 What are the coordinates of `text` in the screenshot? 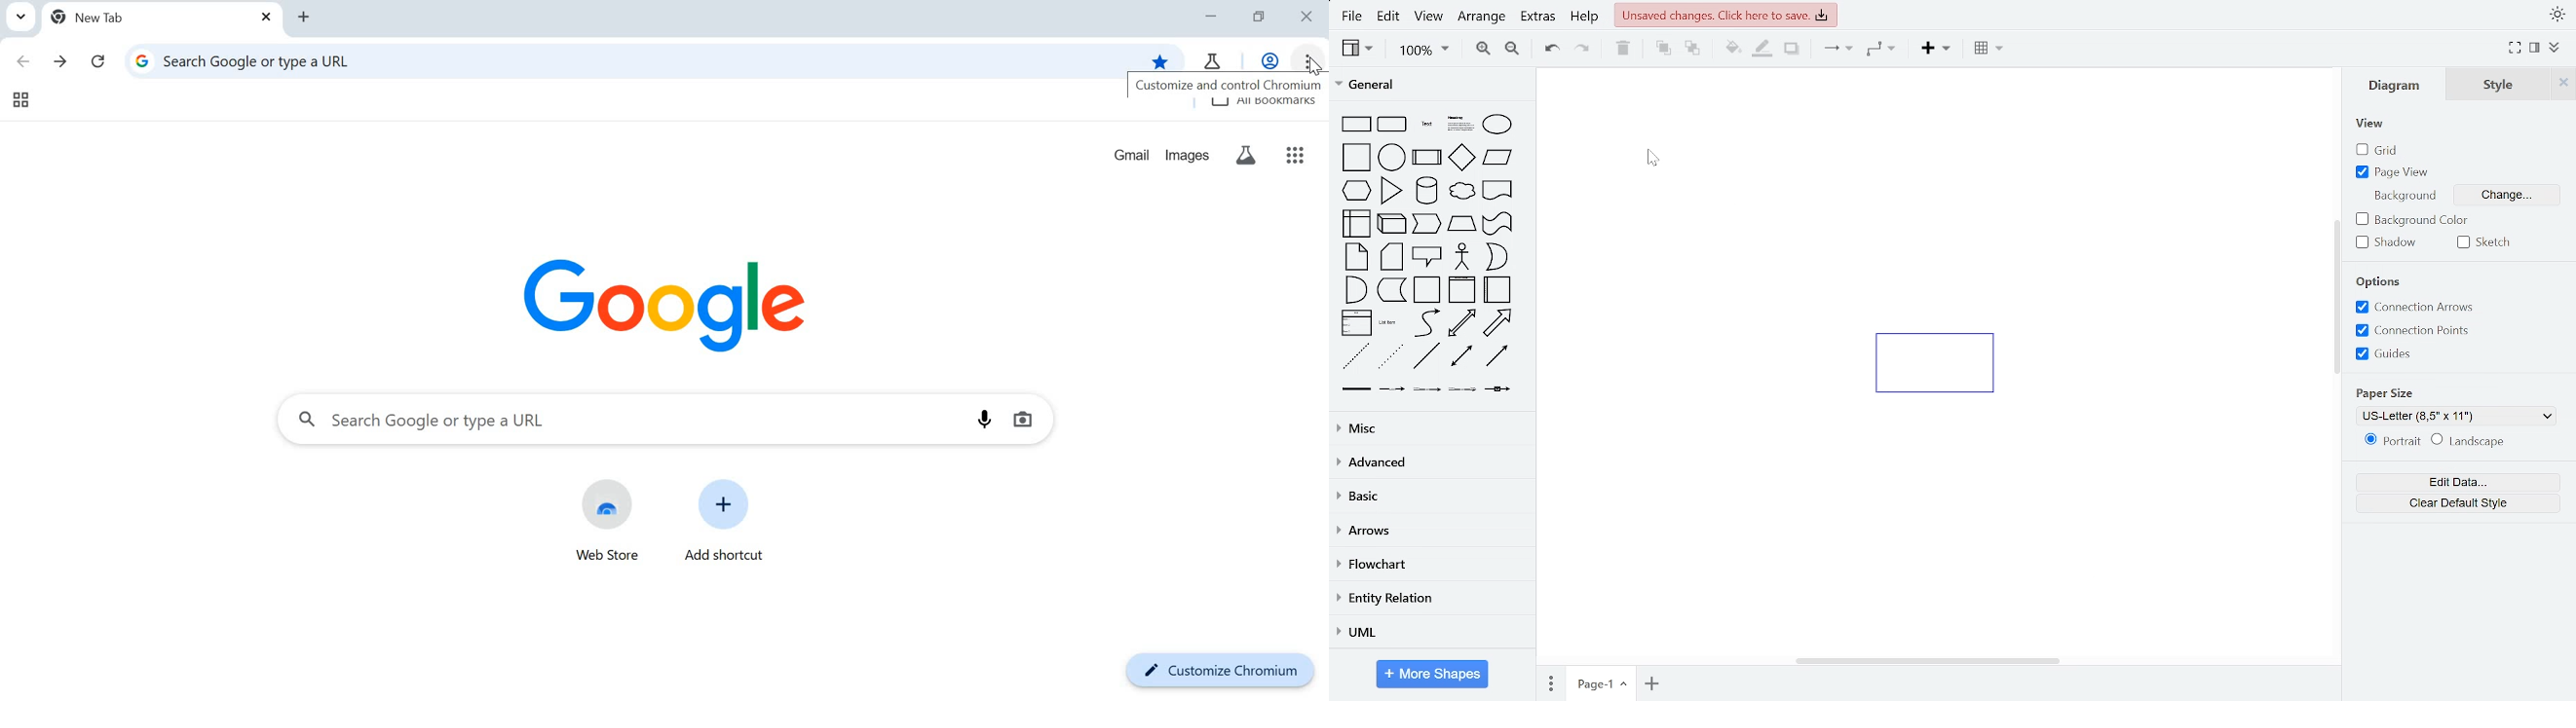 It's located at (2404, 196).